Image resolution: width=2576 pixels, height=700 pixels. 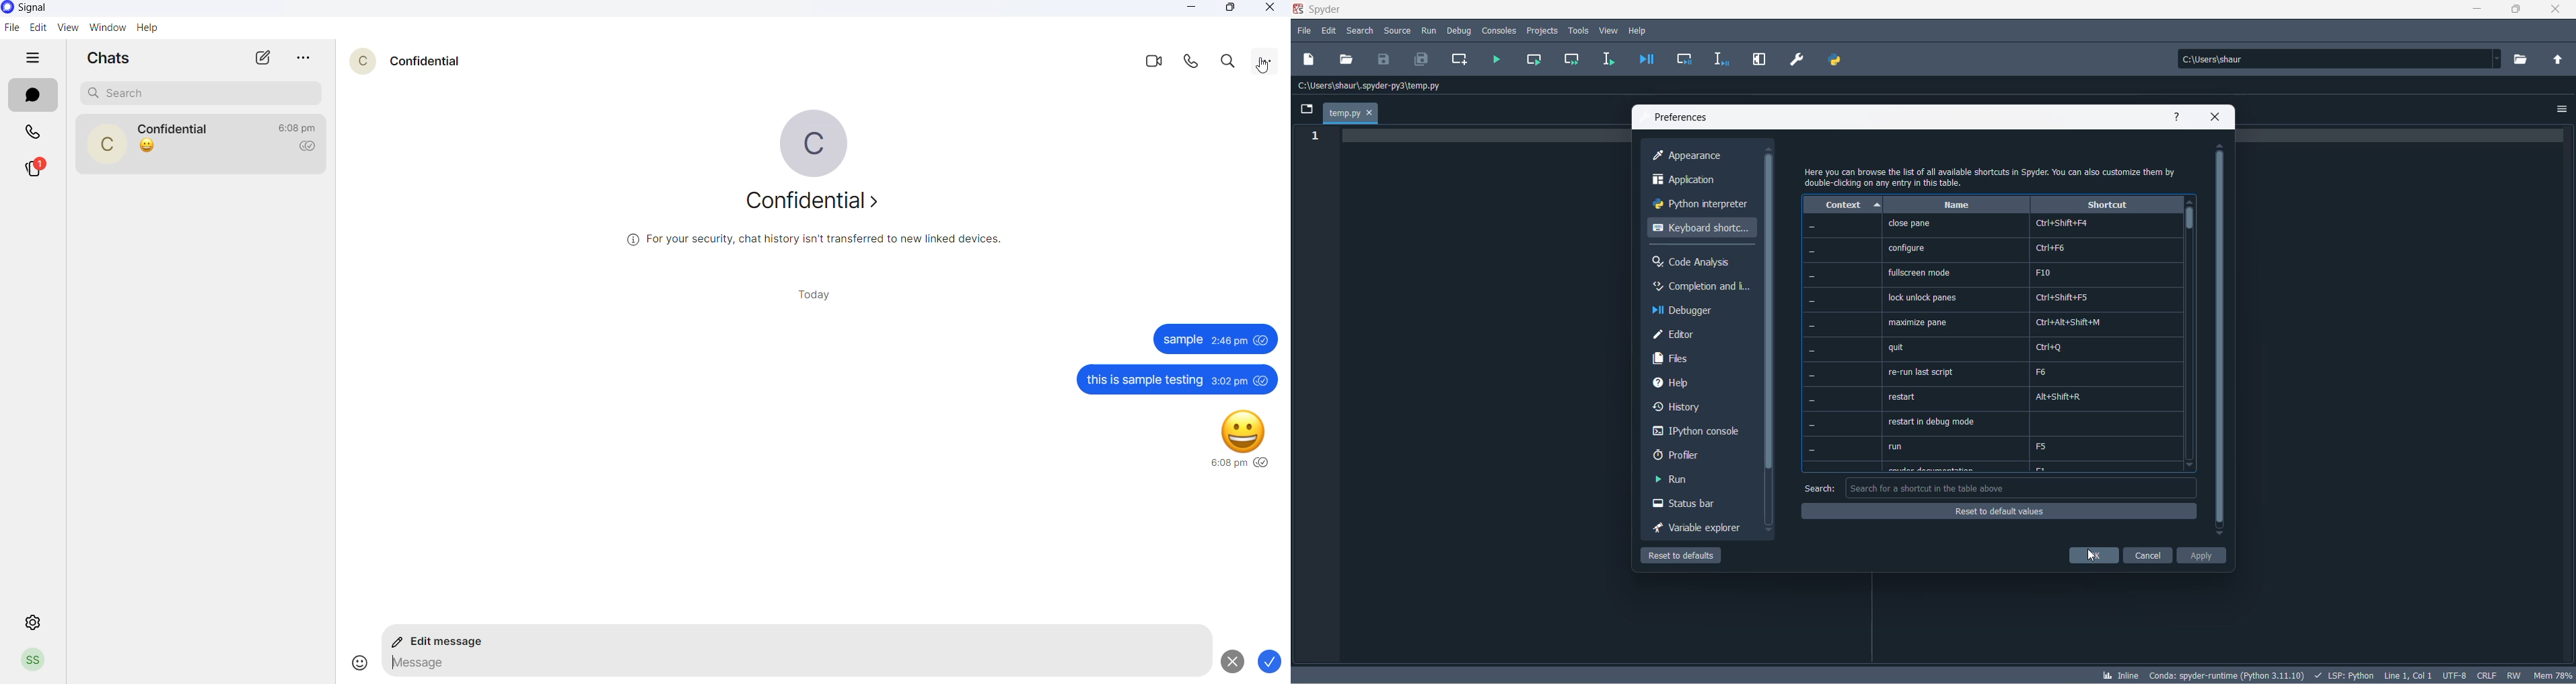 I want to click on -, so click(x=1811, y=277).